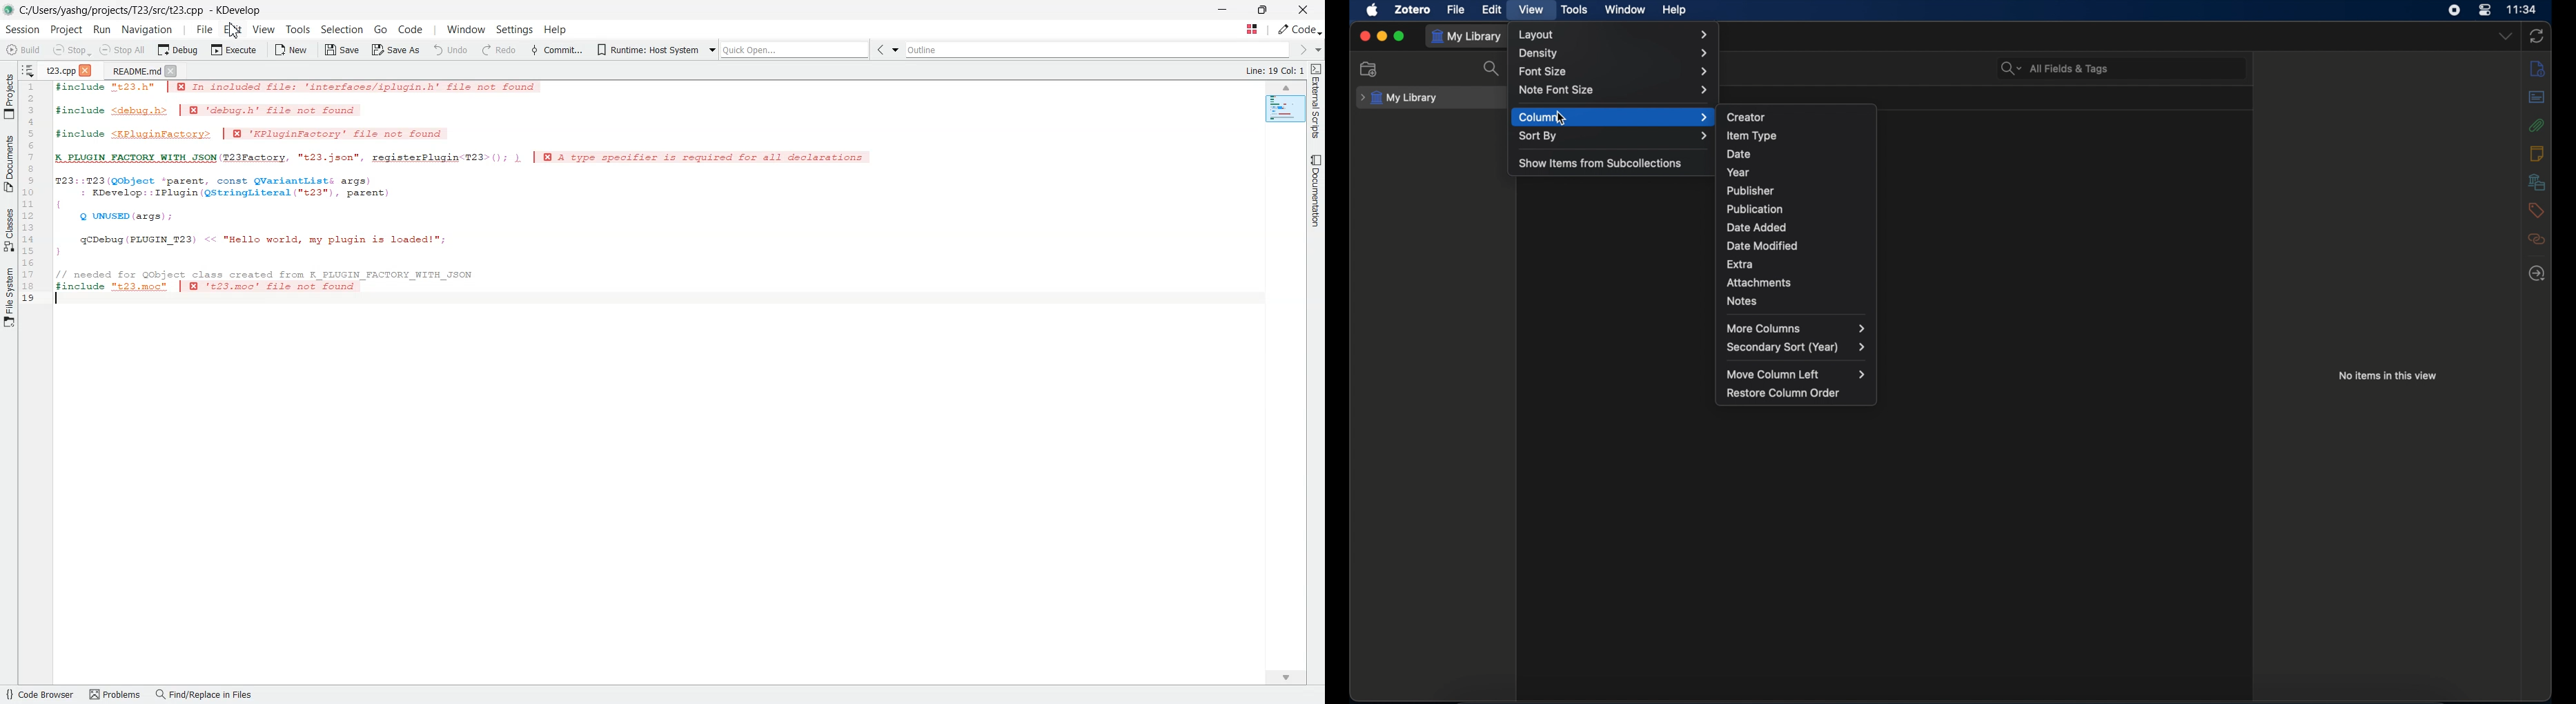 The width and height of the screenshot is (2576, 728). I want to click on note font size, so click(1614, 89).